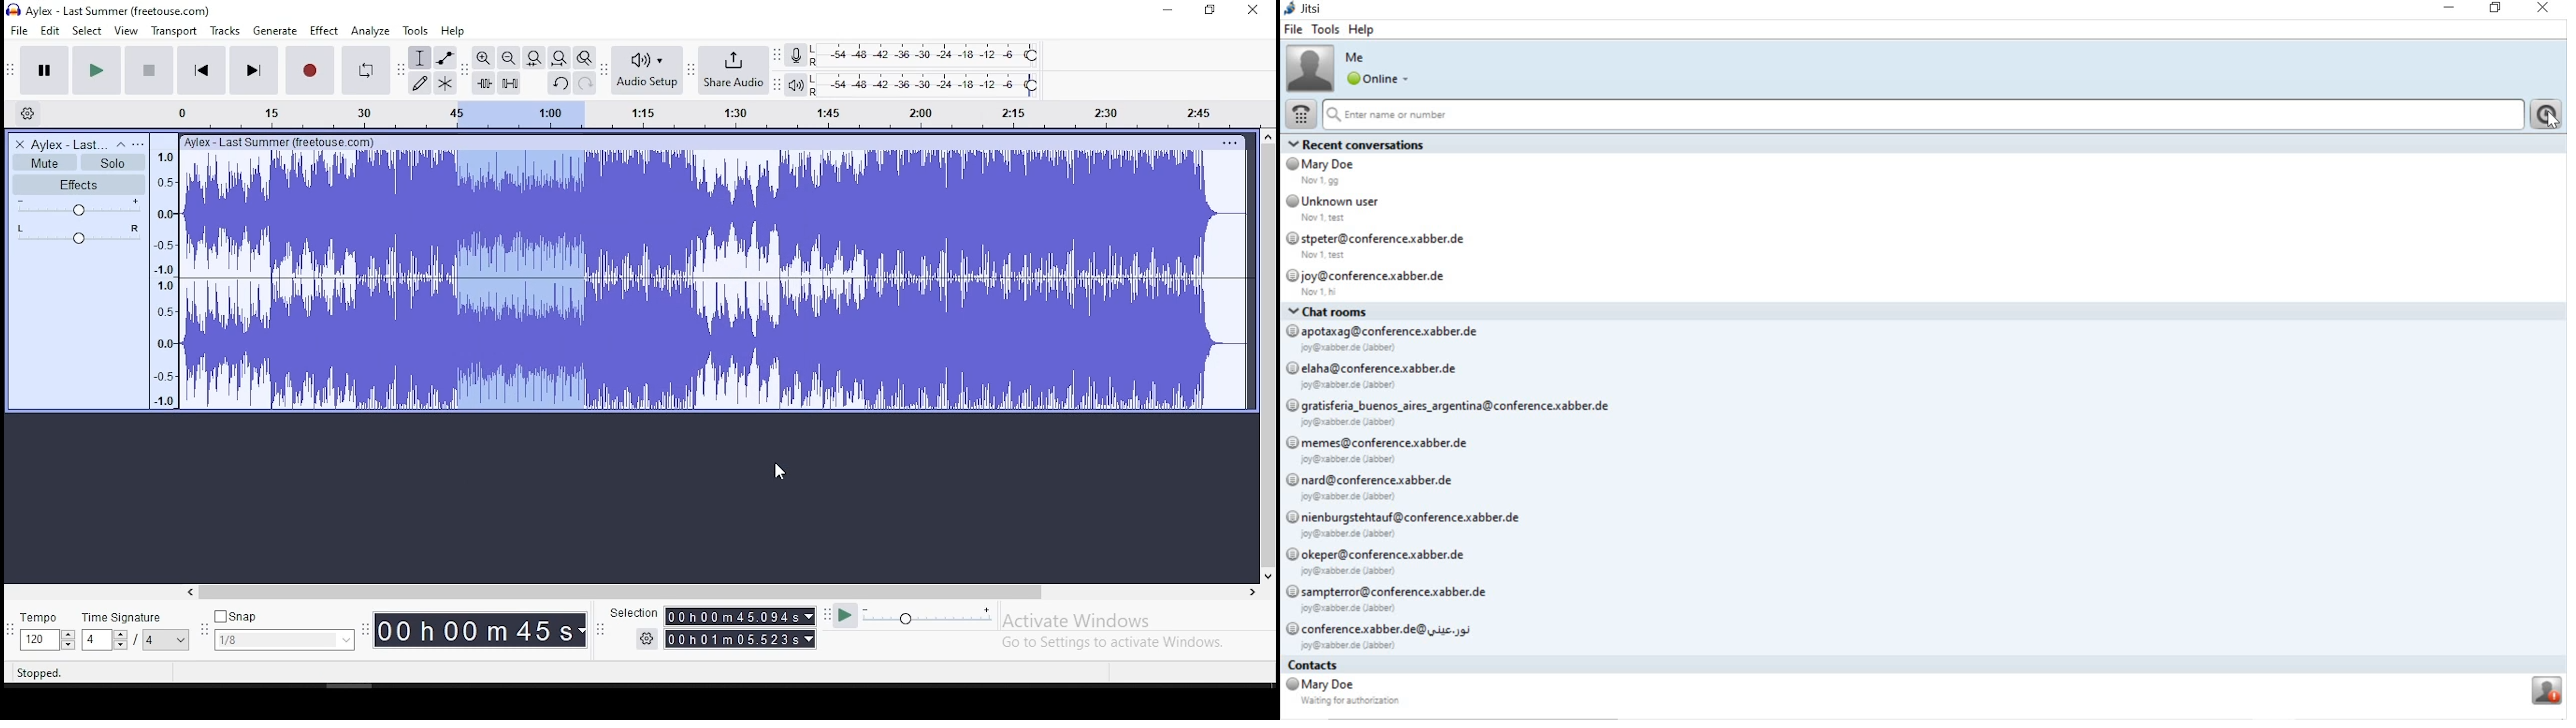 The height and width of the screenshot is (728, 2576). I want to click on collapse, so click(120, 145).